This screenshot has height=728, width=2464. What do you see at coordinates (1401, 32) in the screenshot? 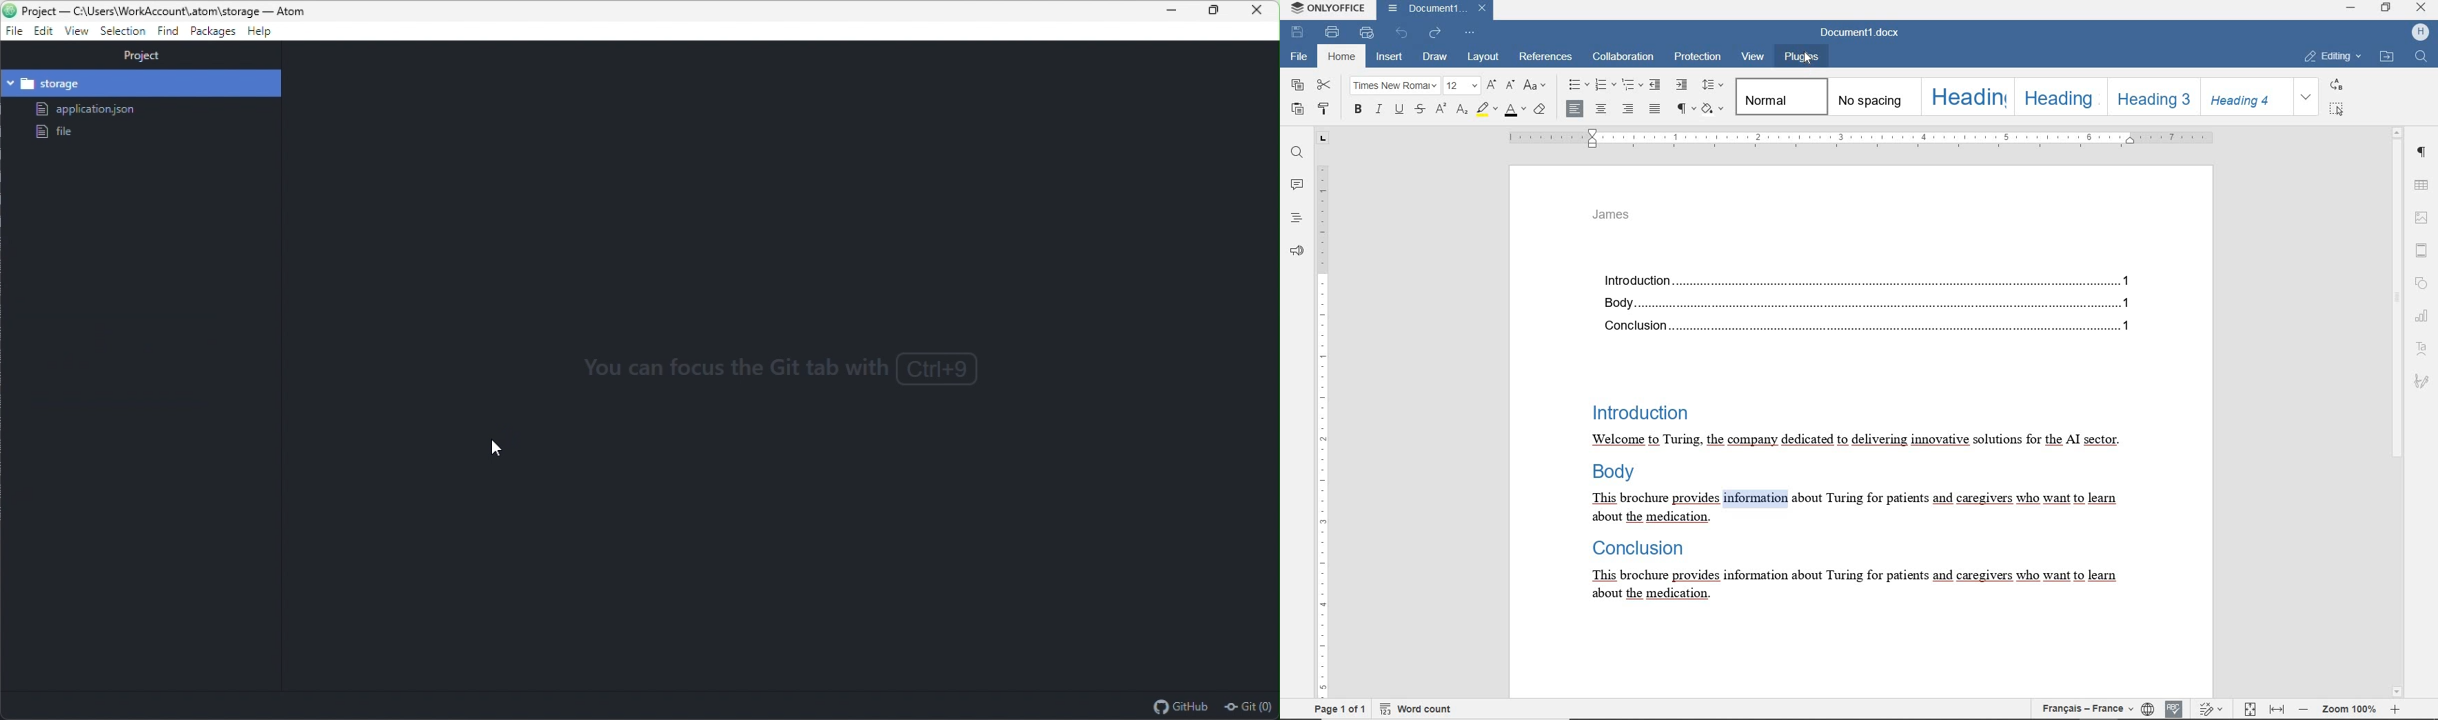
I see `UNDO` at bounding box center [1401, 32].